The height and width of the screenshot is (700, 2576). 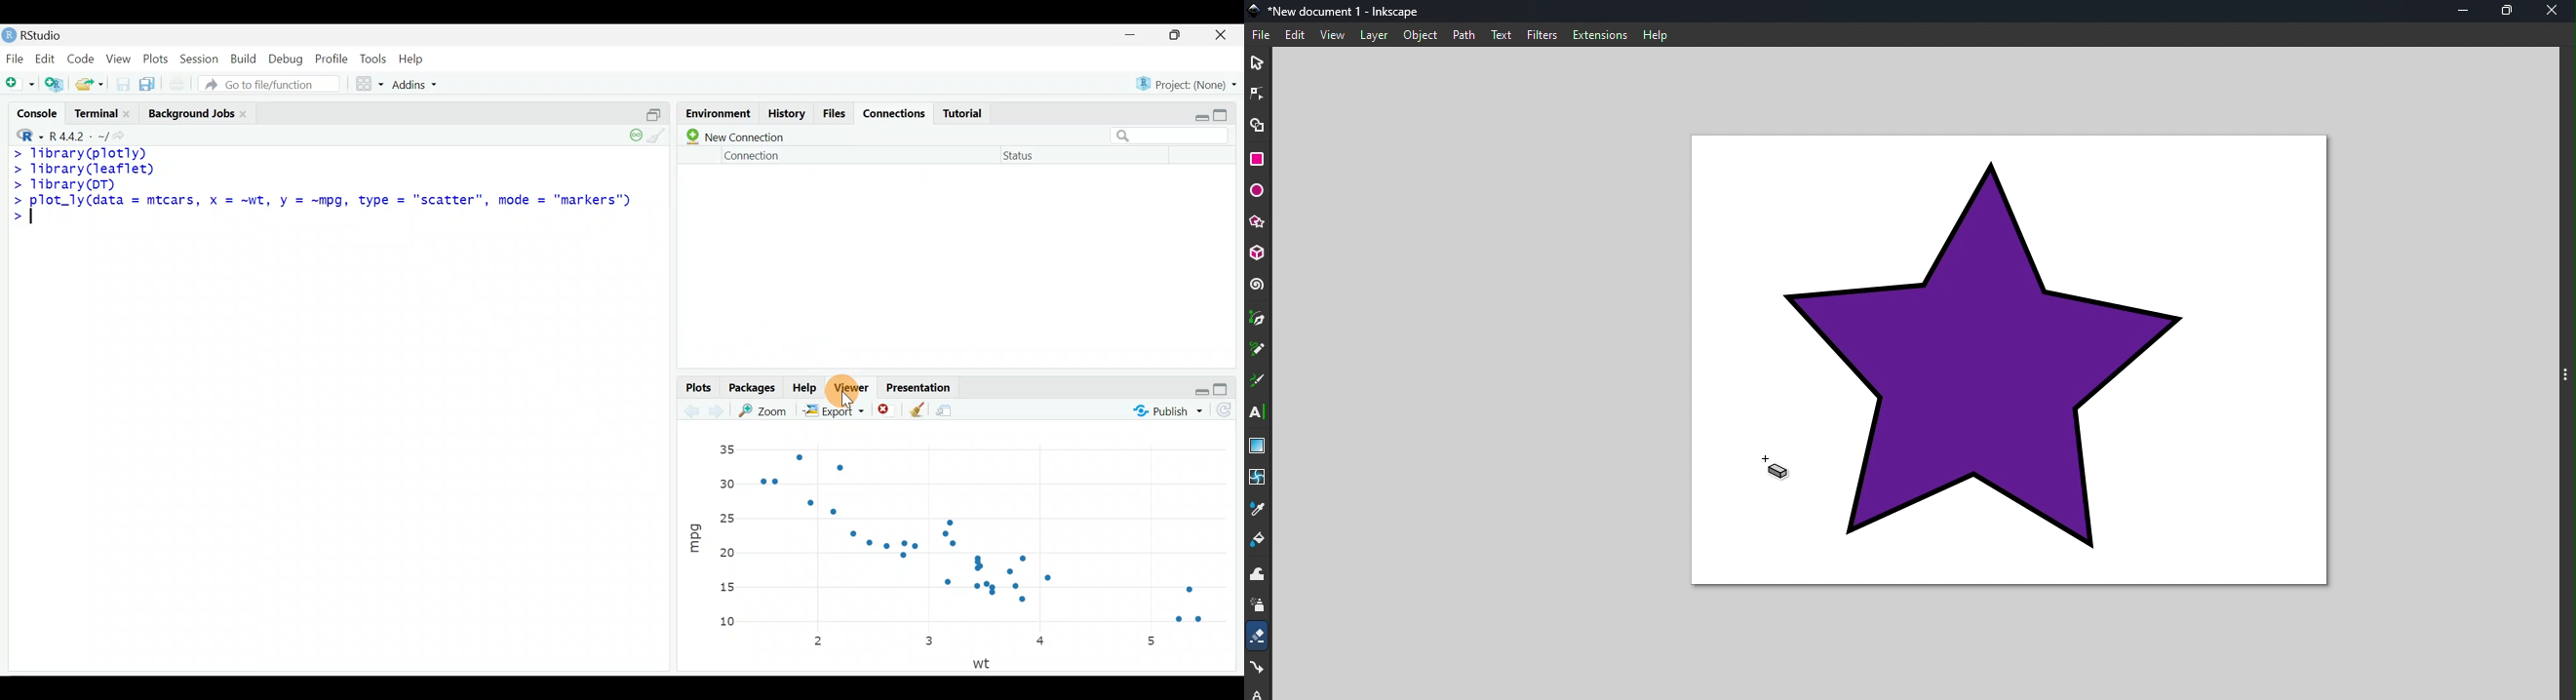 I want to click on clear console, so click(x=661, y=139).